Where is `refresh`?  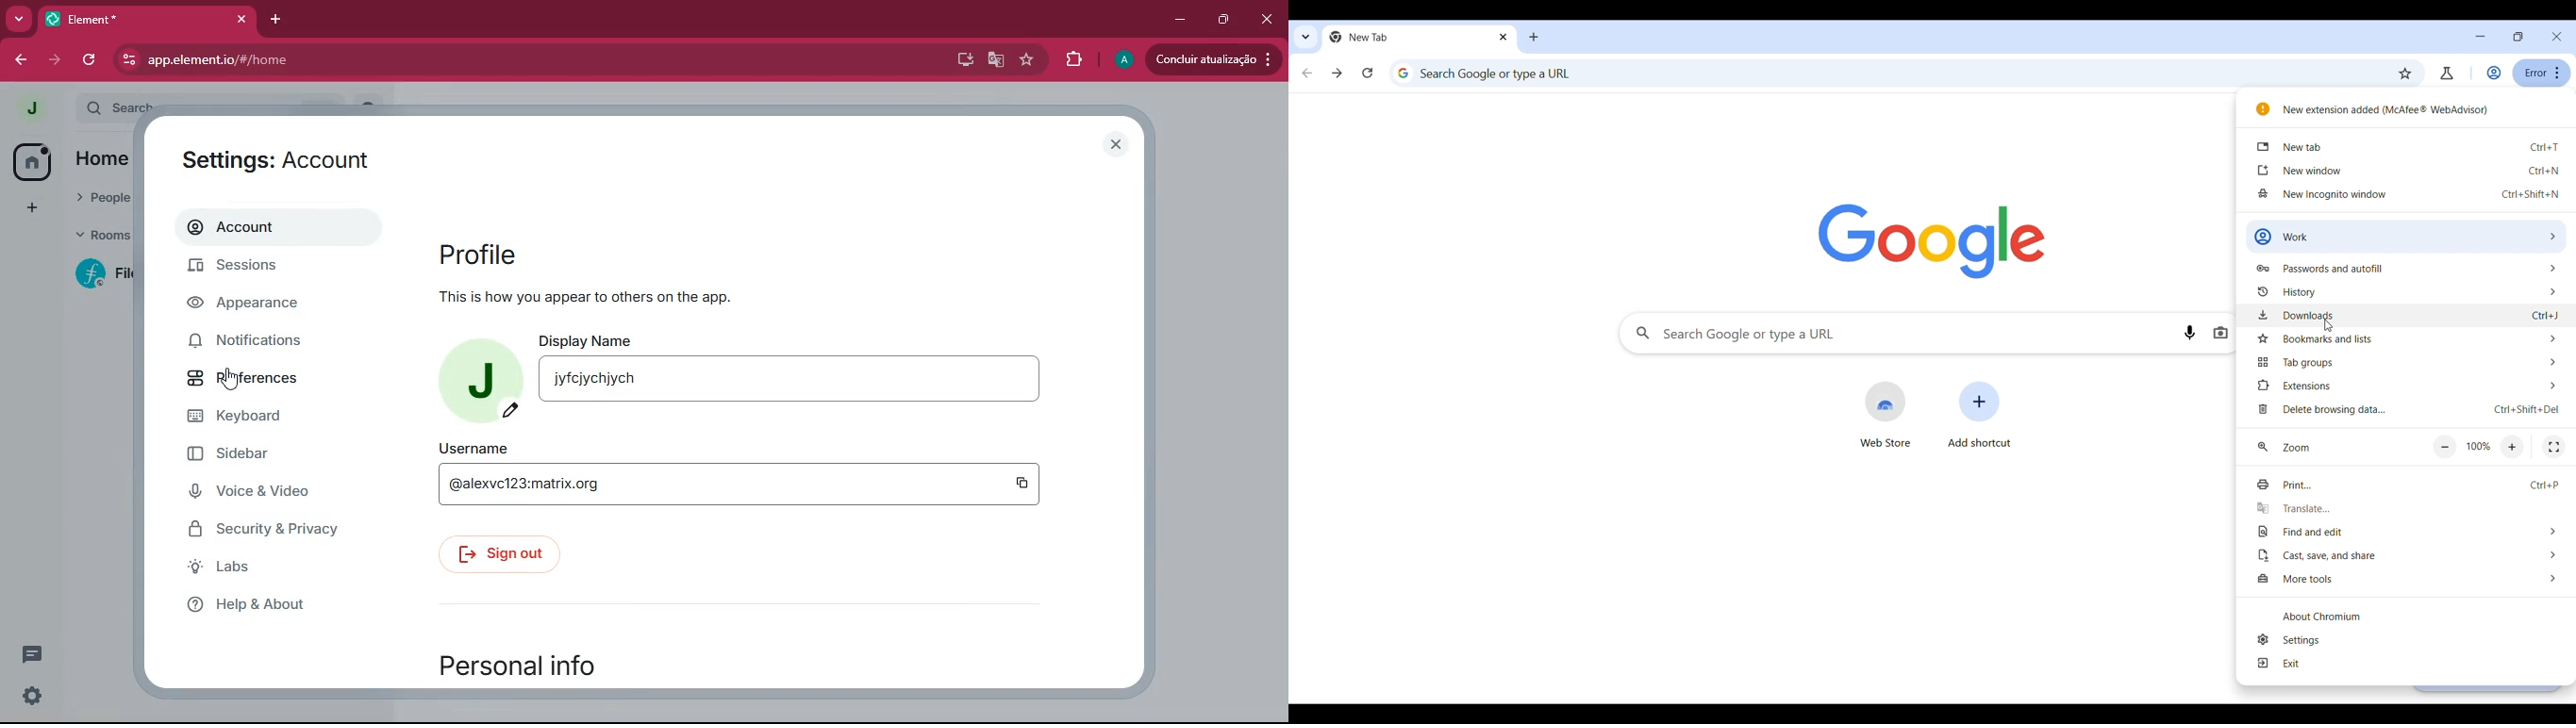
refresh is located at coordinates (91, 60).